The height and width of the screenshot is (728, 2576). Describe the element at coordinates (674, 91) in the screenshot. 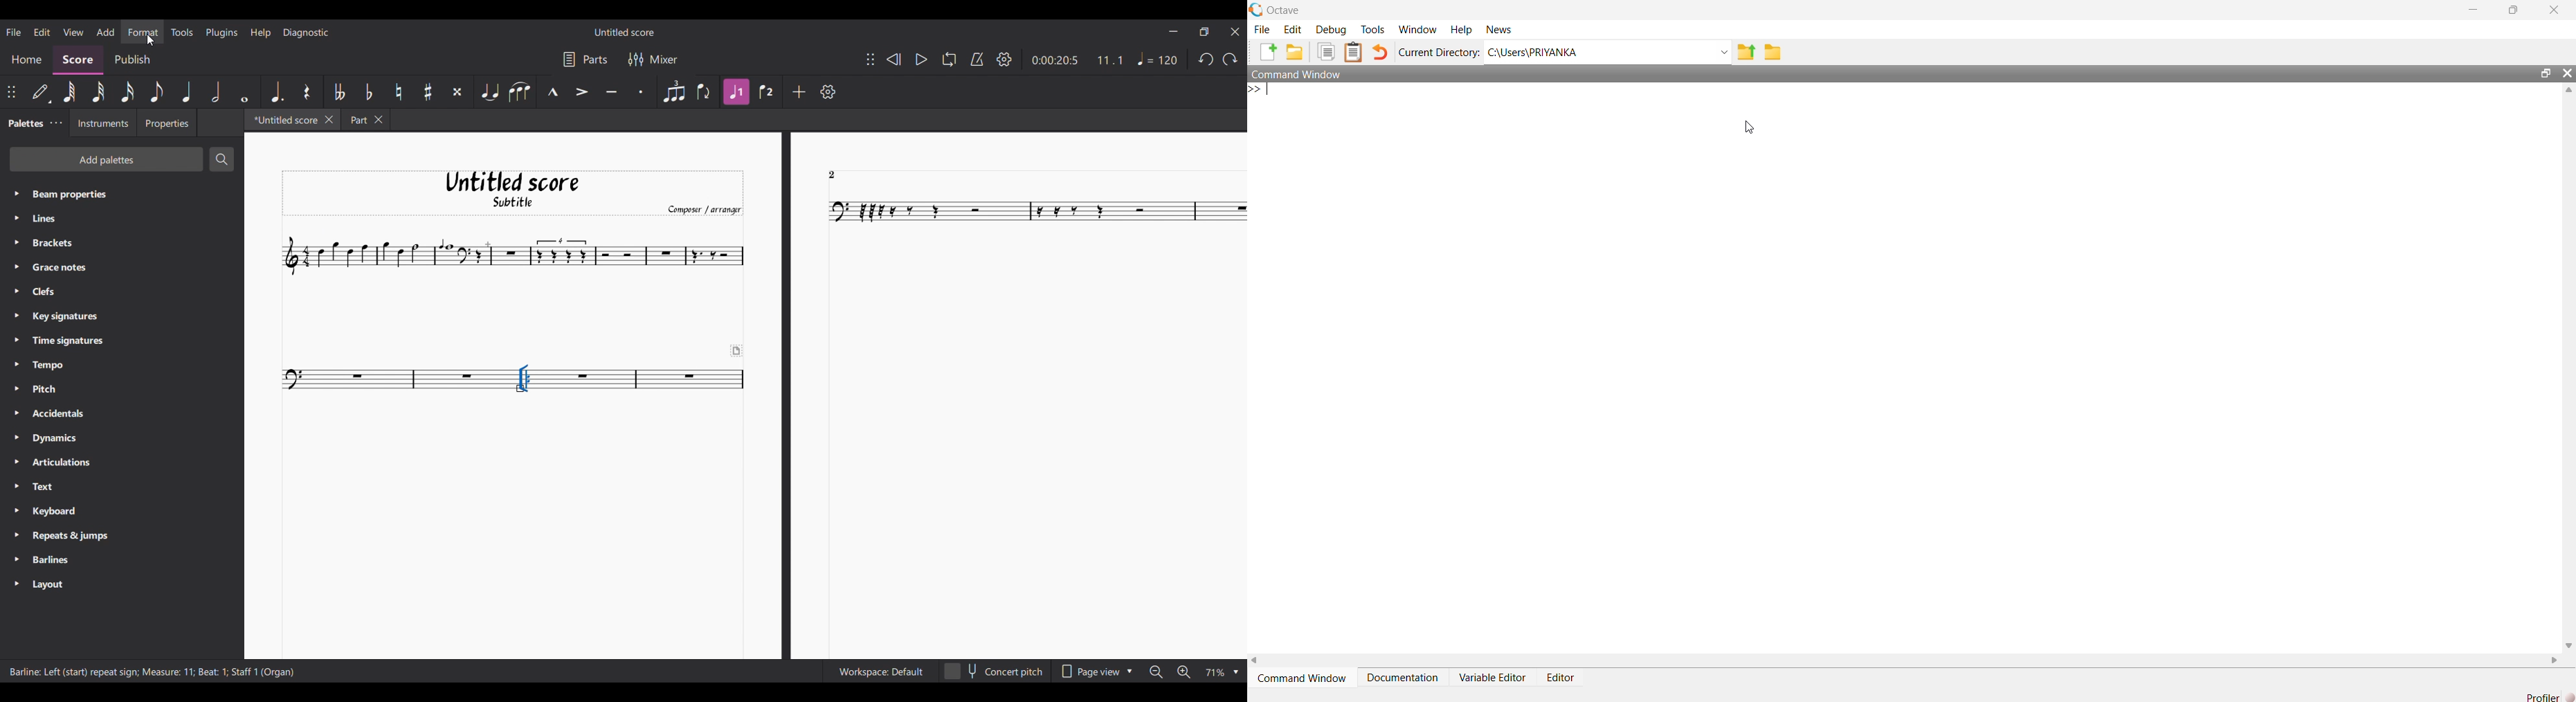

I see `Tuplet` at that location.